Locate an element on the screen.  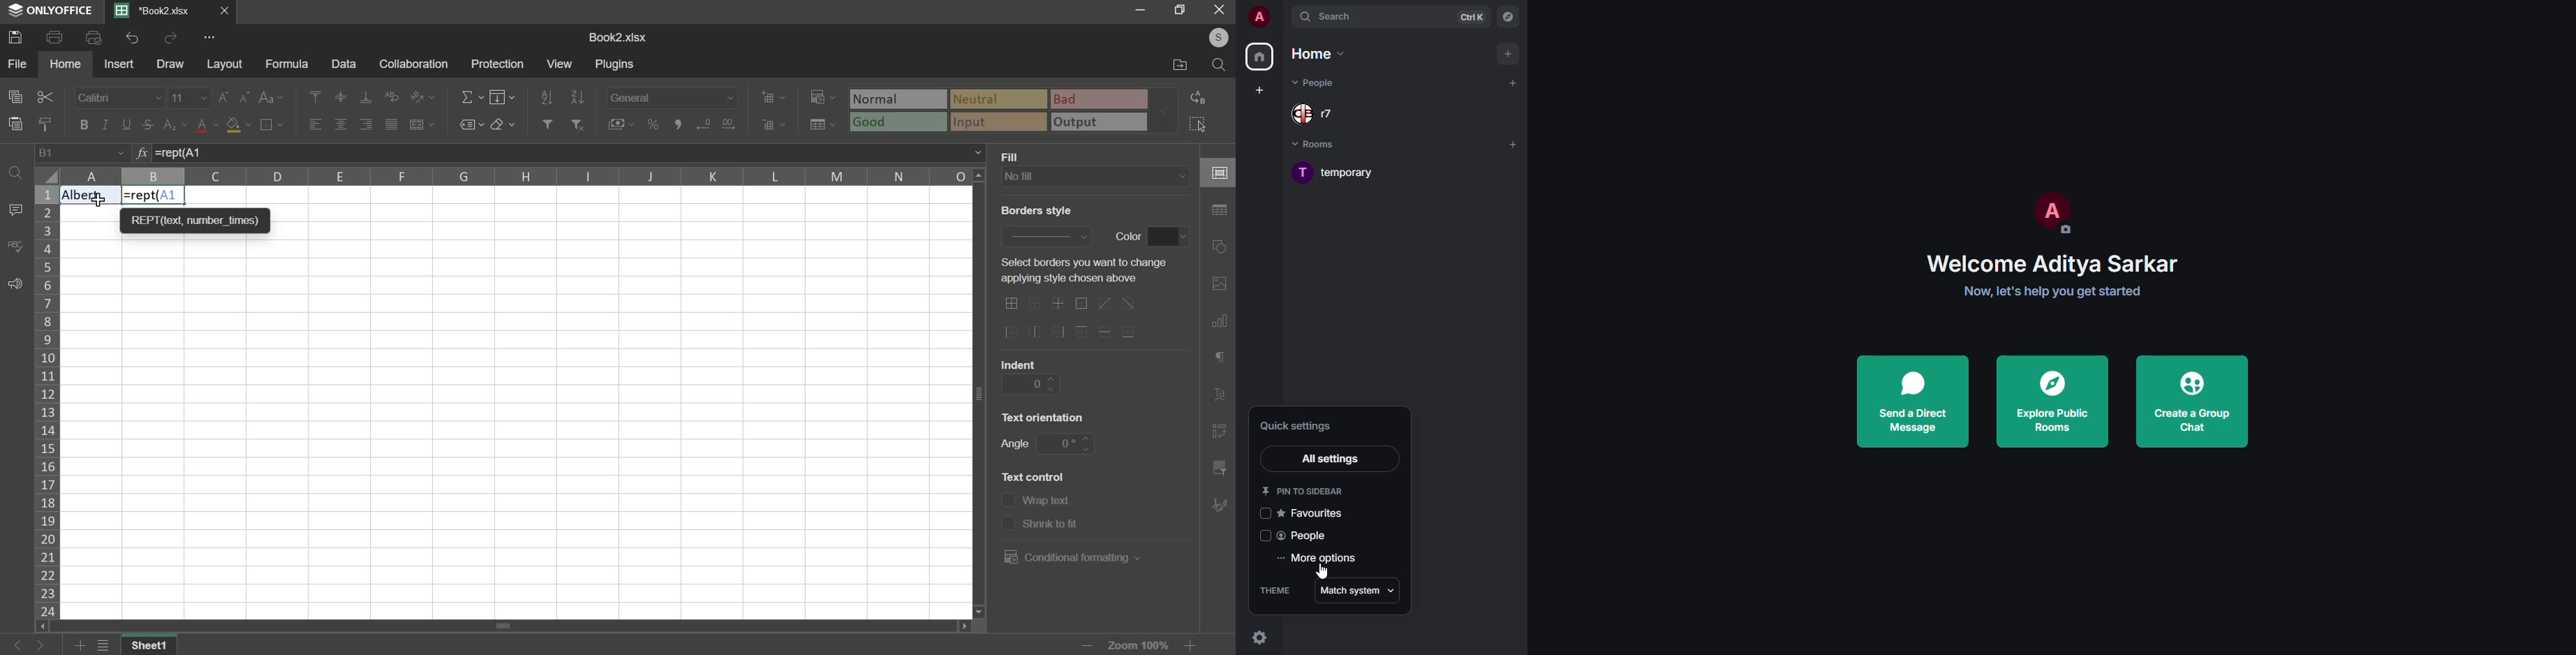
plugins is located at coordinates (616, 65).